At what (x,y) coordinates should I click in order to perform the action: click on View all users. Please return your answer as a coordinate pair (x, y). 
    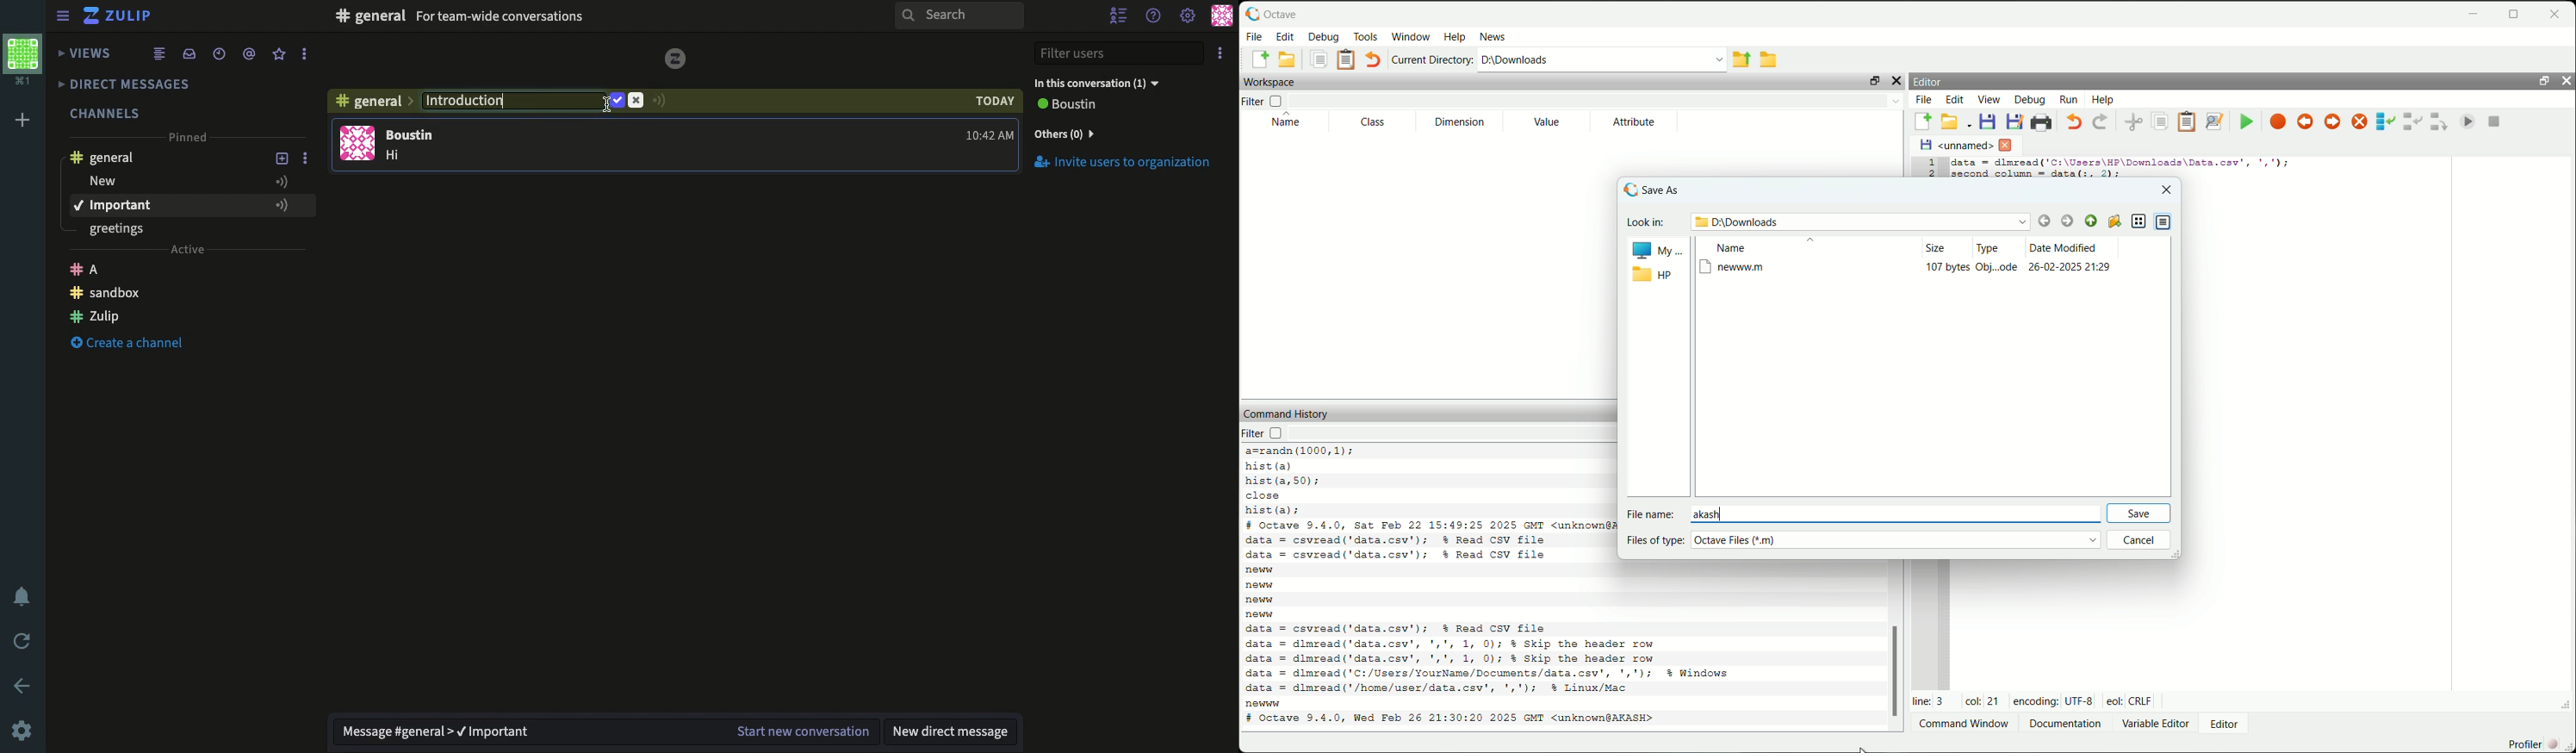
    Looking at the image, I should click on (1079, 106).